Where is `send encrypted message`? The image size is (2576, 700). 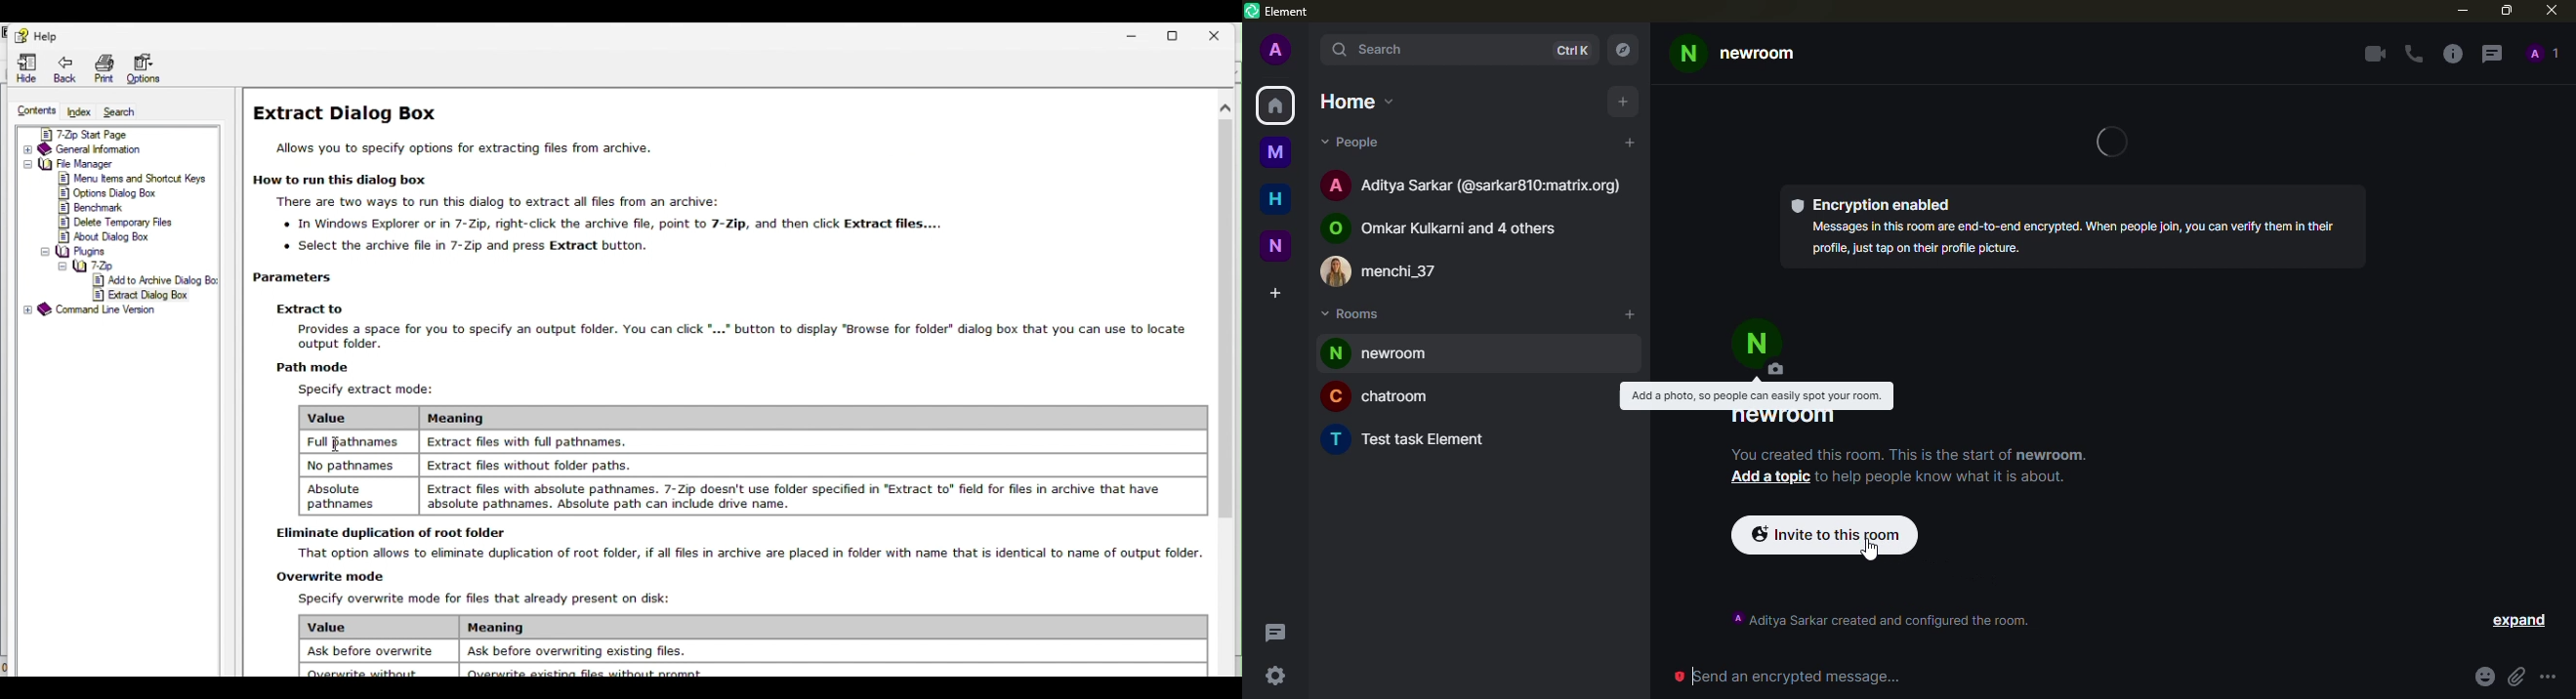
send encrypted message is located at coordinates (1788, 678).